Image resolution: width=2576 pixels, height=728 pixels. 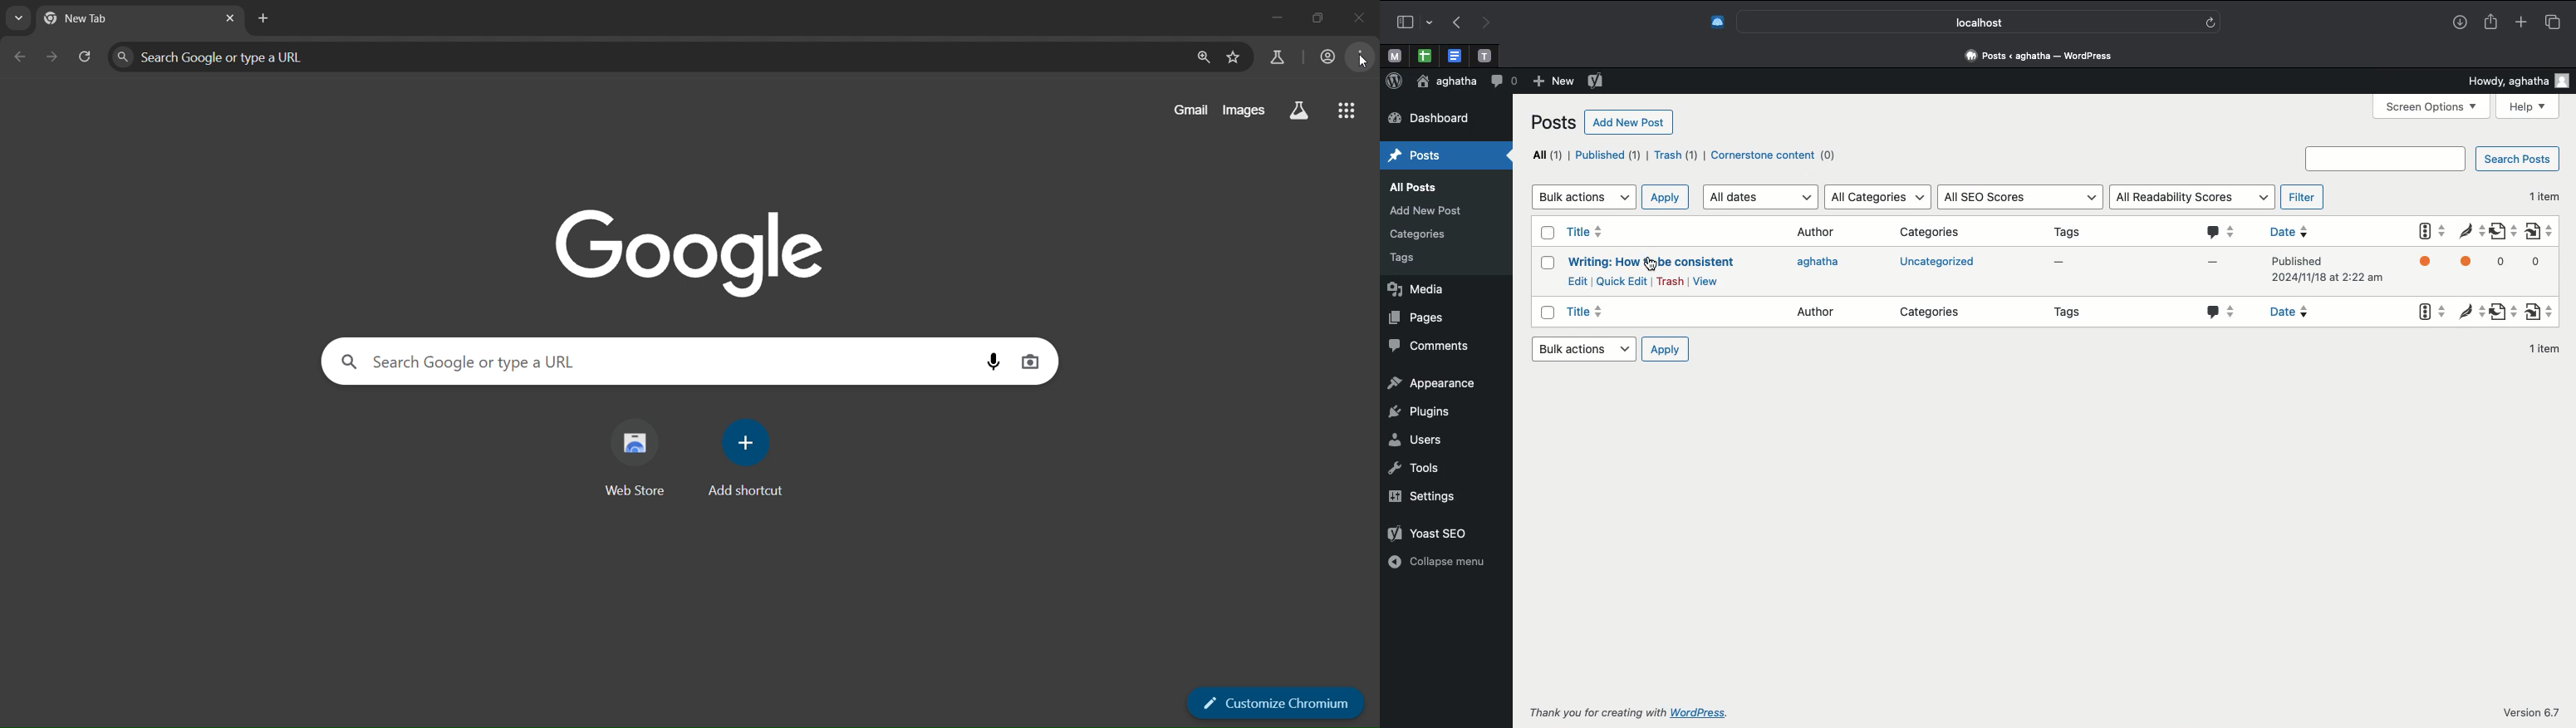 What do you see at coordinates (1650, 263) in the screenshot?
I see `cursor` at bounding box center [1650, 263].